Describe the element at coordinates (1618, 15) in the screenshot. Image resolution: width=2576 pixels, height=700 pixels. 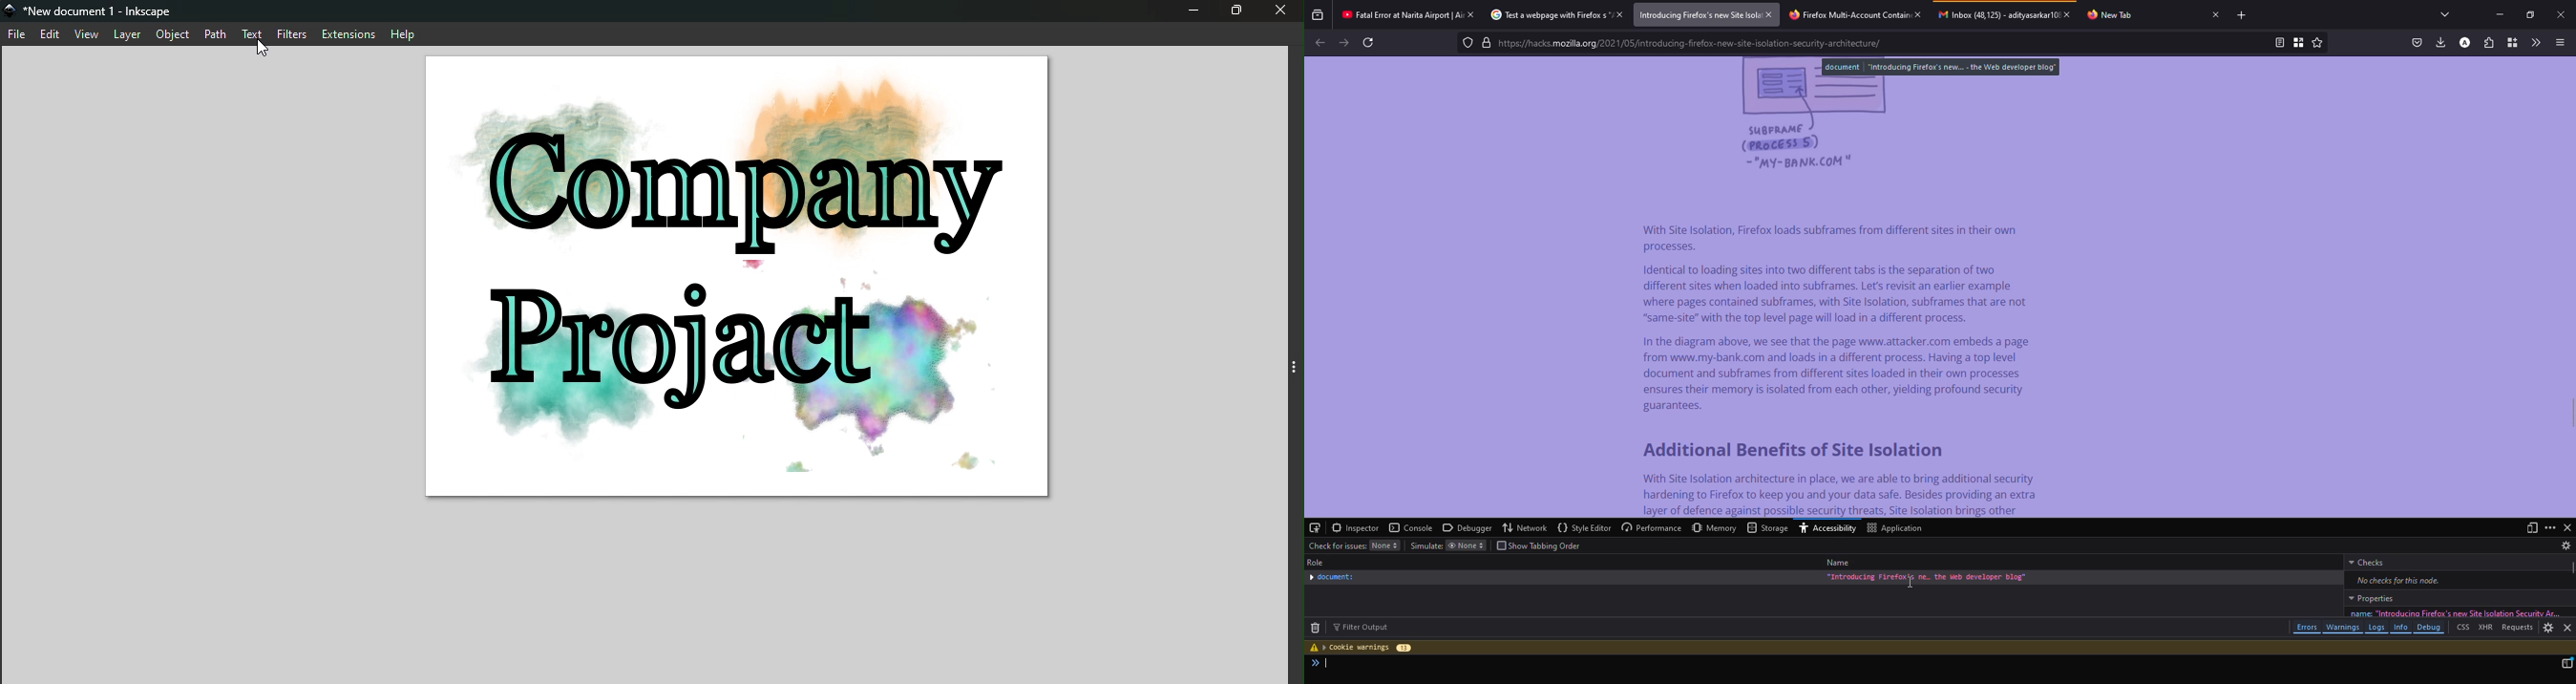
I see `close` at that location.